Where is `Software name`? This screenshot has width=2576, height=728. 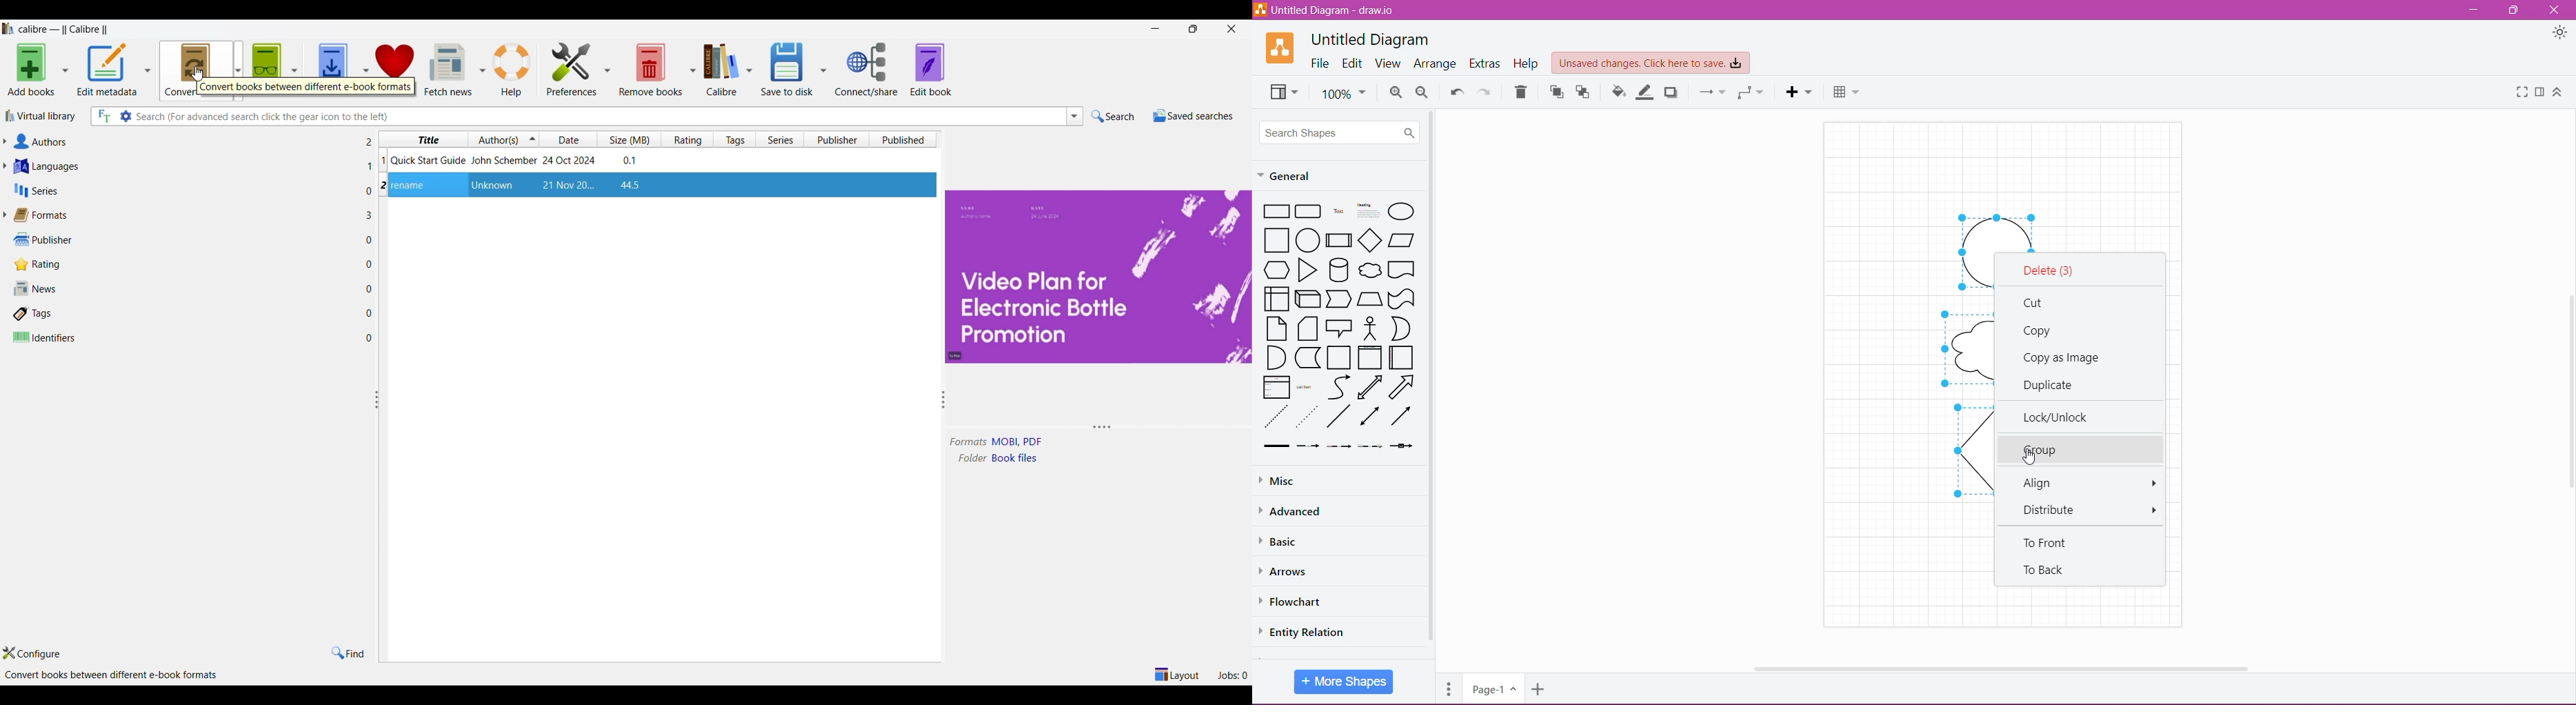 Software name is located at coordinates (67, 31).